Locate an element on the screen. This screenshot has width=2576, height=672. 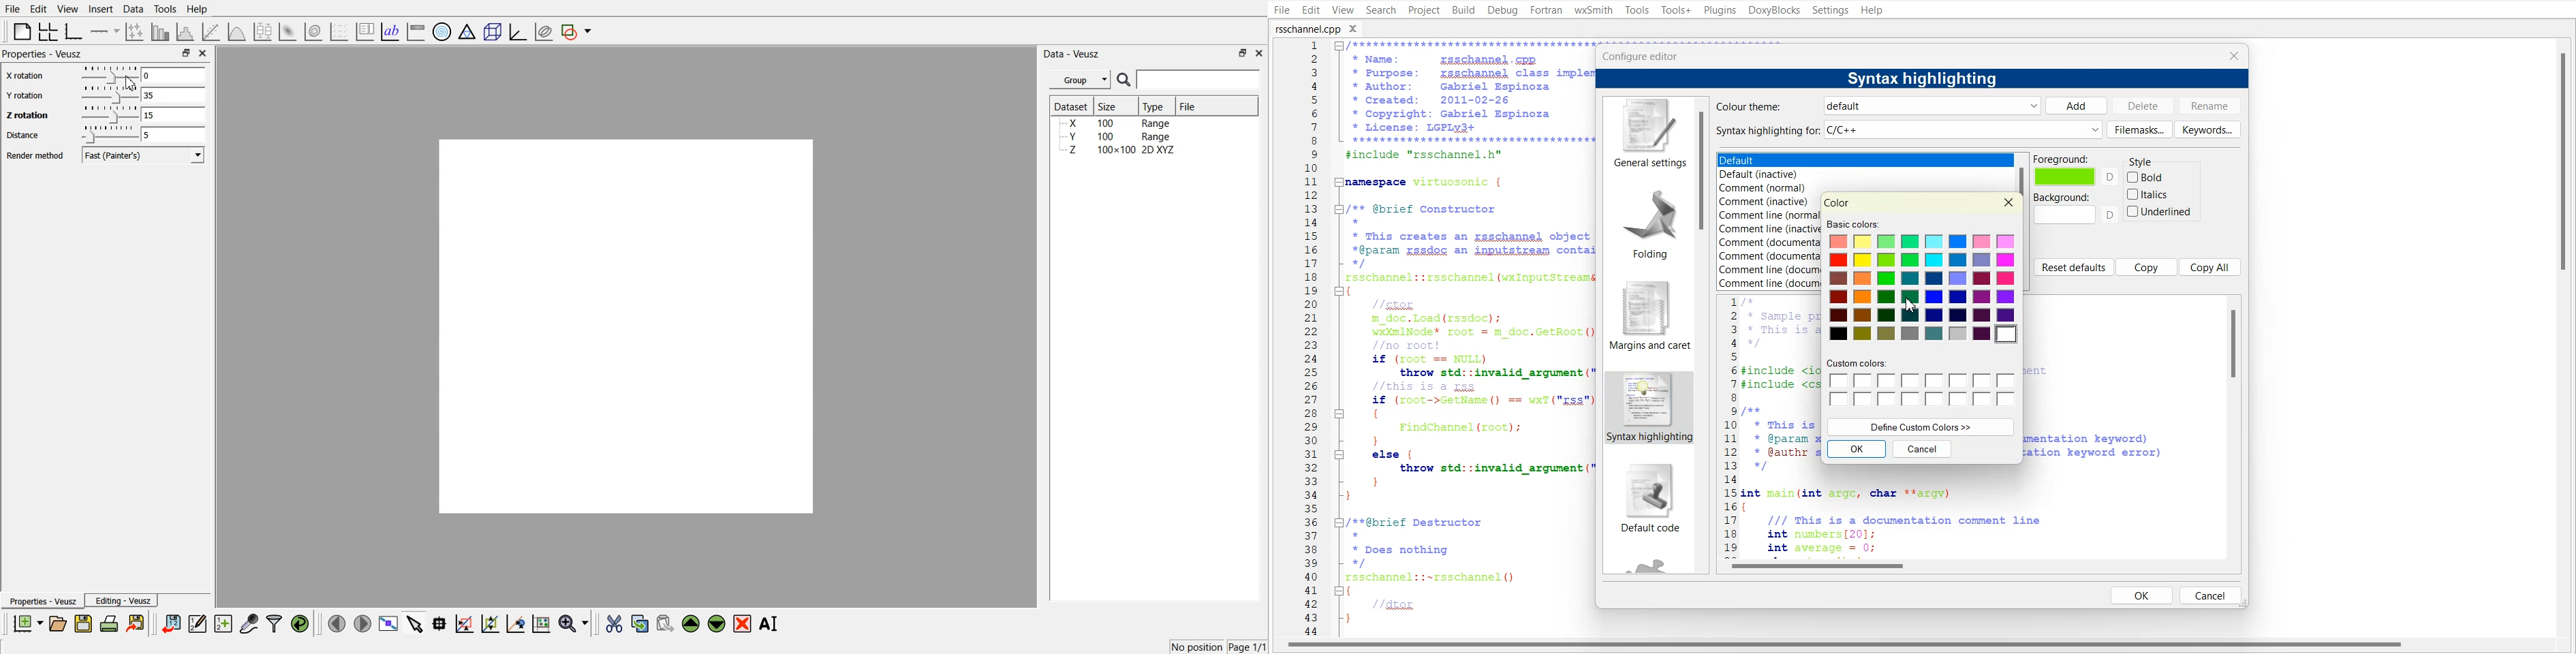
Copy all is located at coordinates (2211, 266).